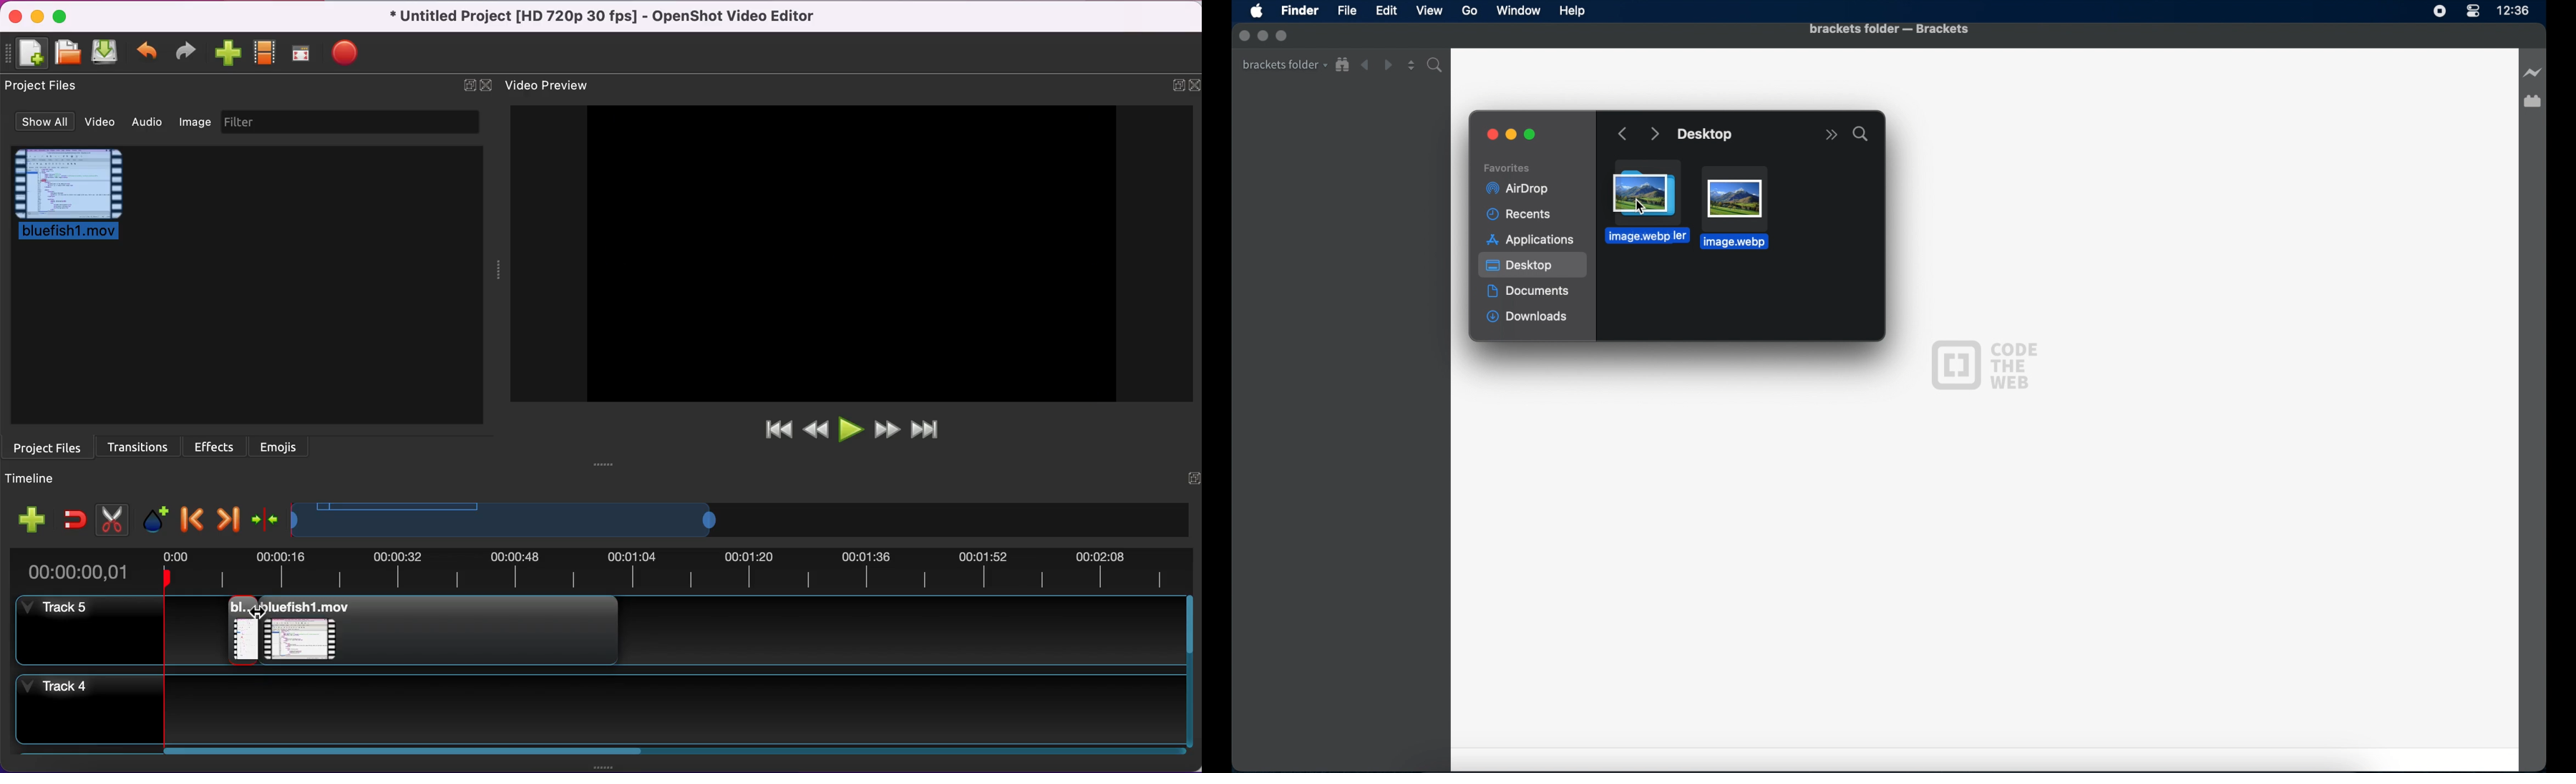 The height and width of the screenshot is (784, 2576). What do you see at coordinates (1534, 266) in the screenshot?
I see `desktop` at bounding box center [1534, 266].